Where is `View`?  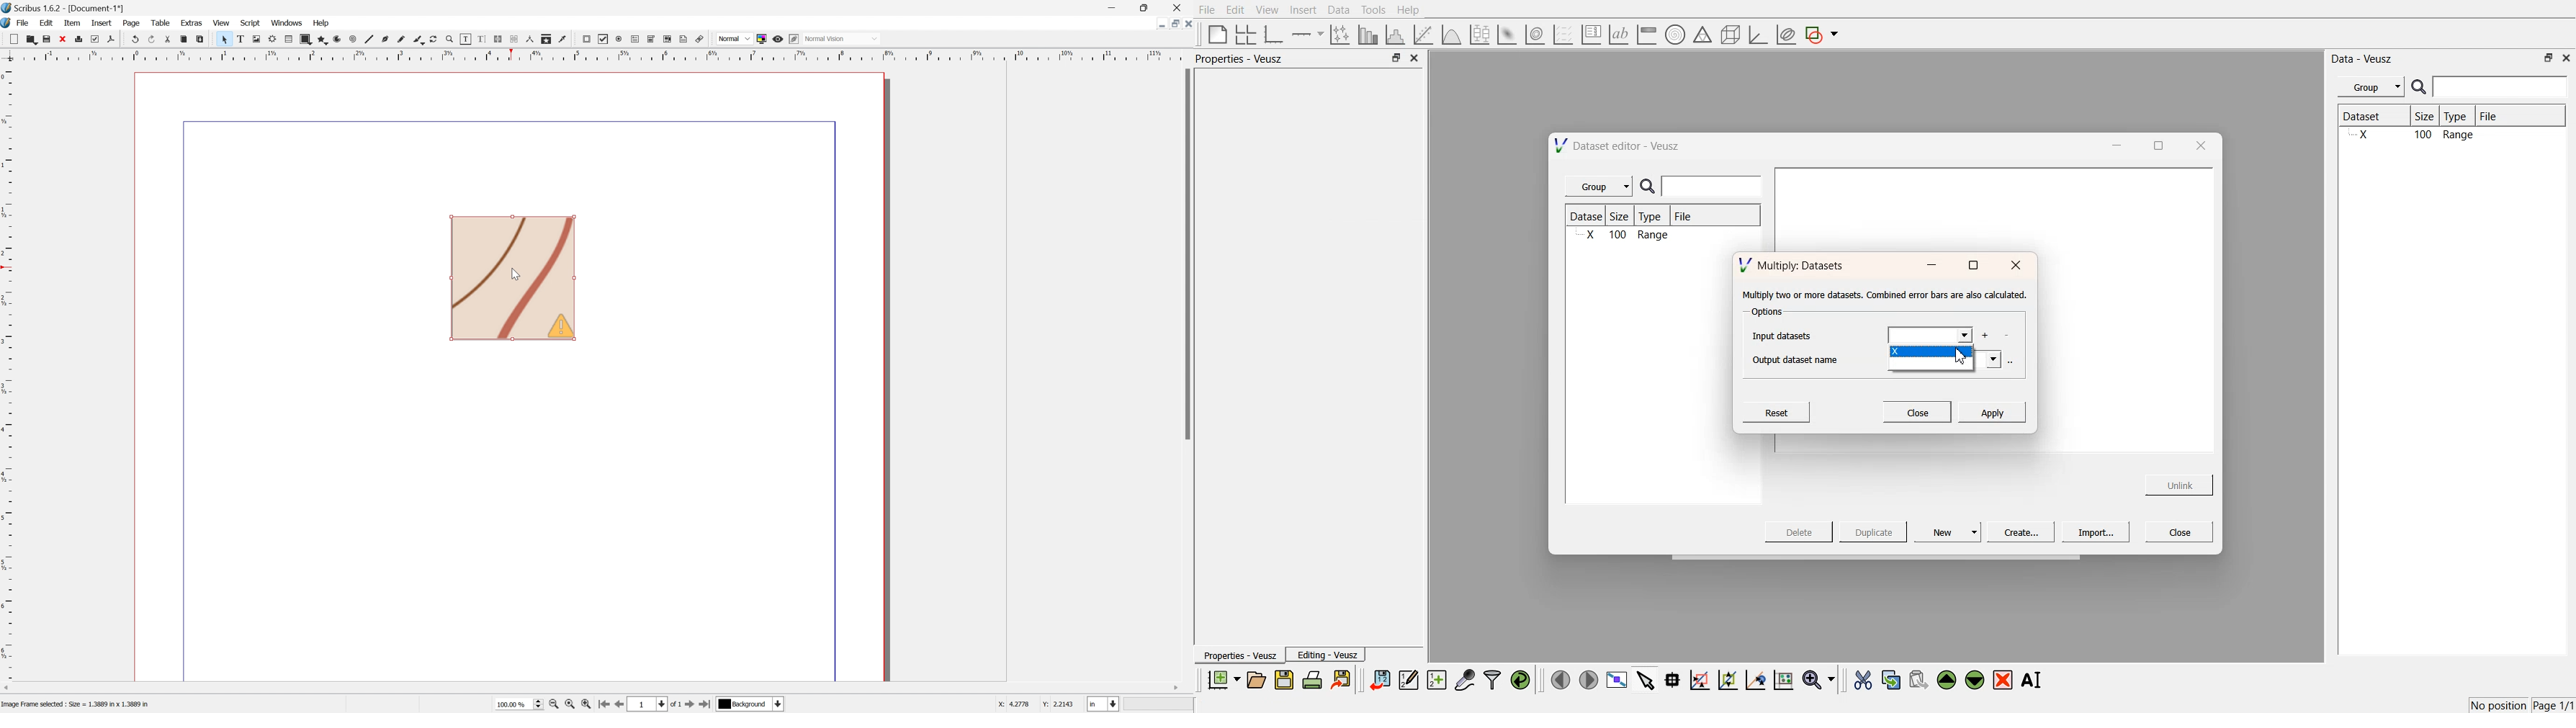 View is located at coordinates (221, 23).